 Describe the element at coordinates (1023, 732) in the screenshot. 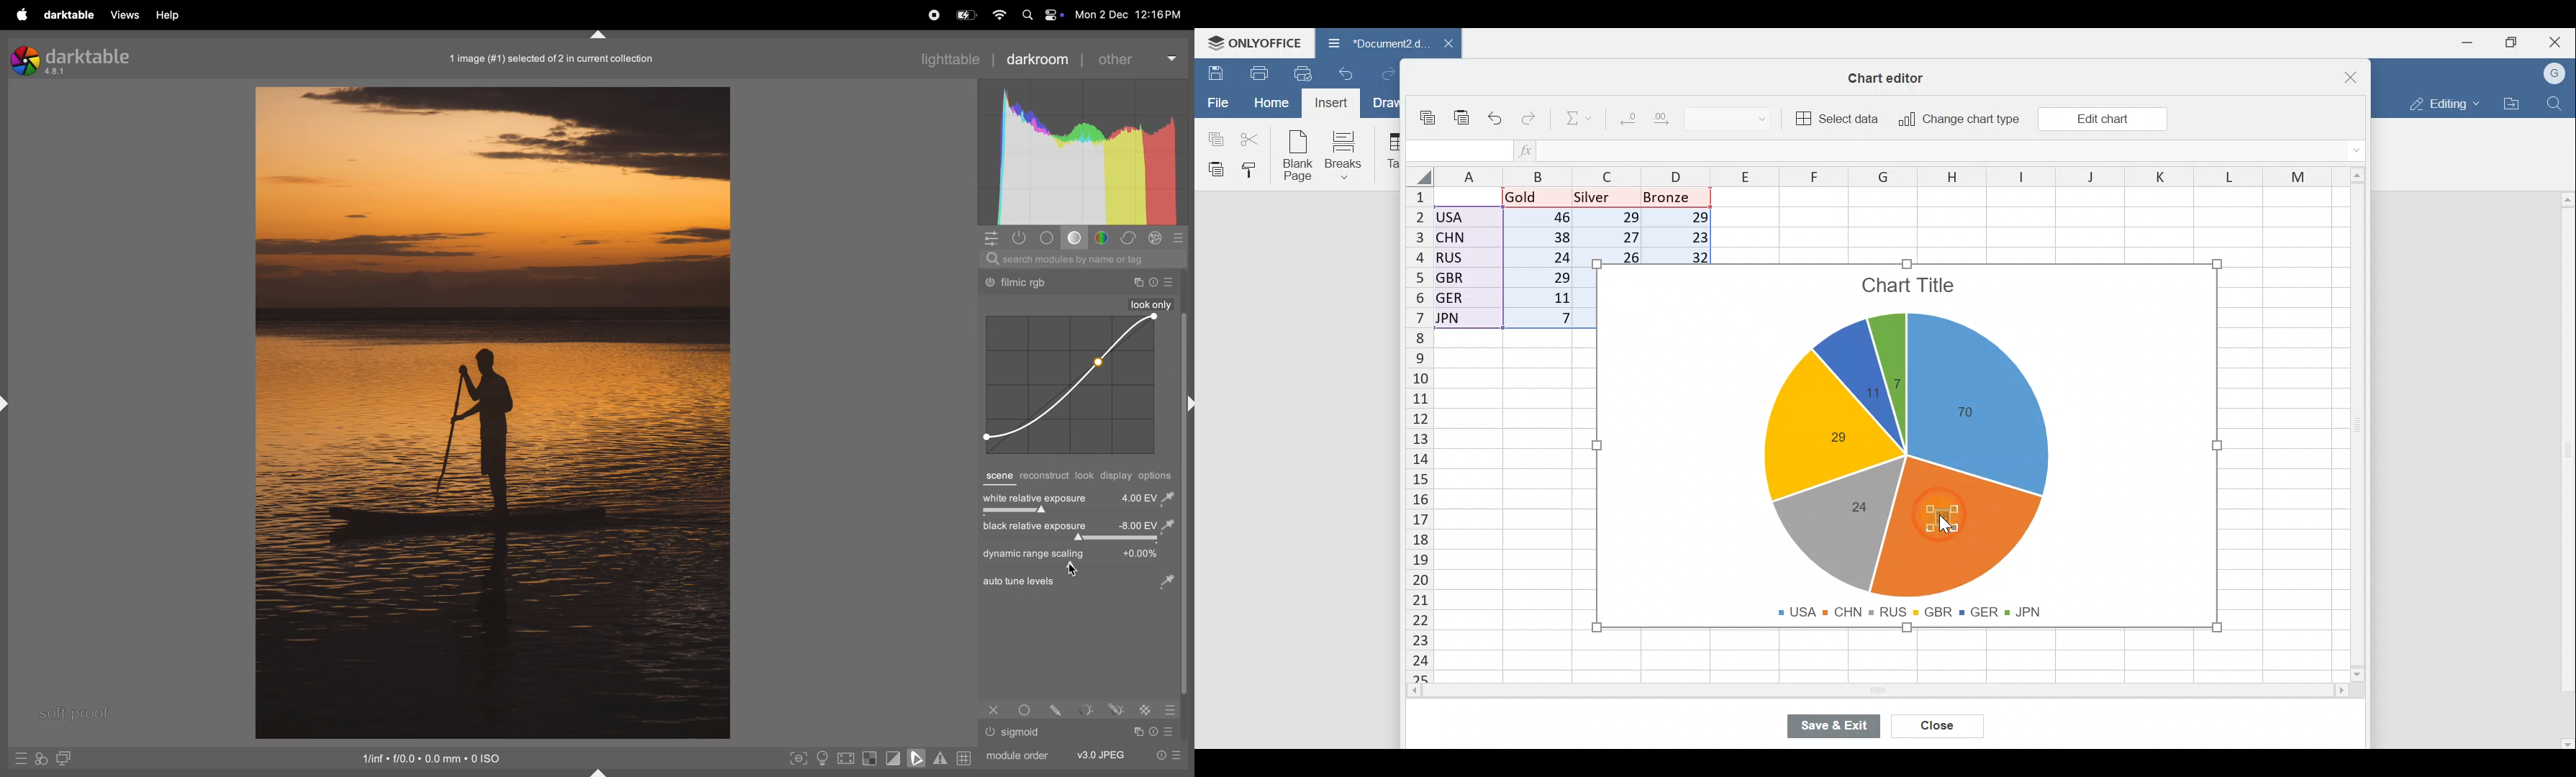

I see `` at that location.